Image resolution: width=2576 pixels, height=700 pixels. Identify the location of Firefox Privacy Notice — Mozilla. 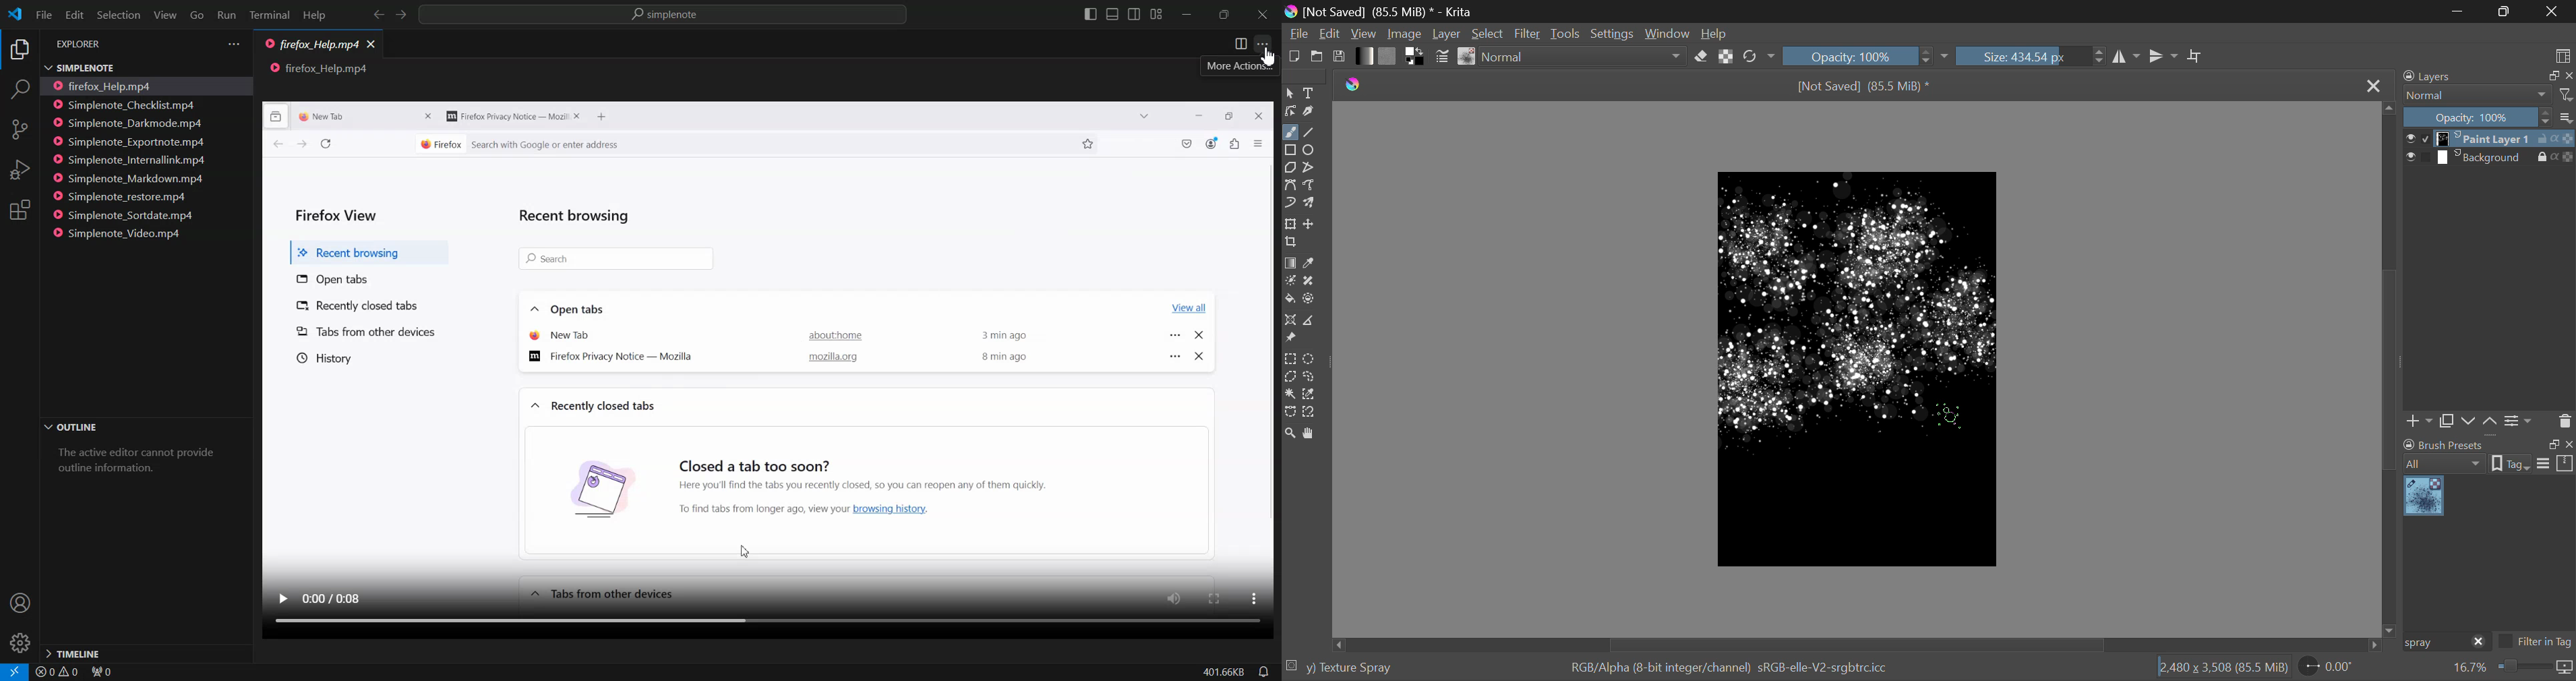
(616, 358).